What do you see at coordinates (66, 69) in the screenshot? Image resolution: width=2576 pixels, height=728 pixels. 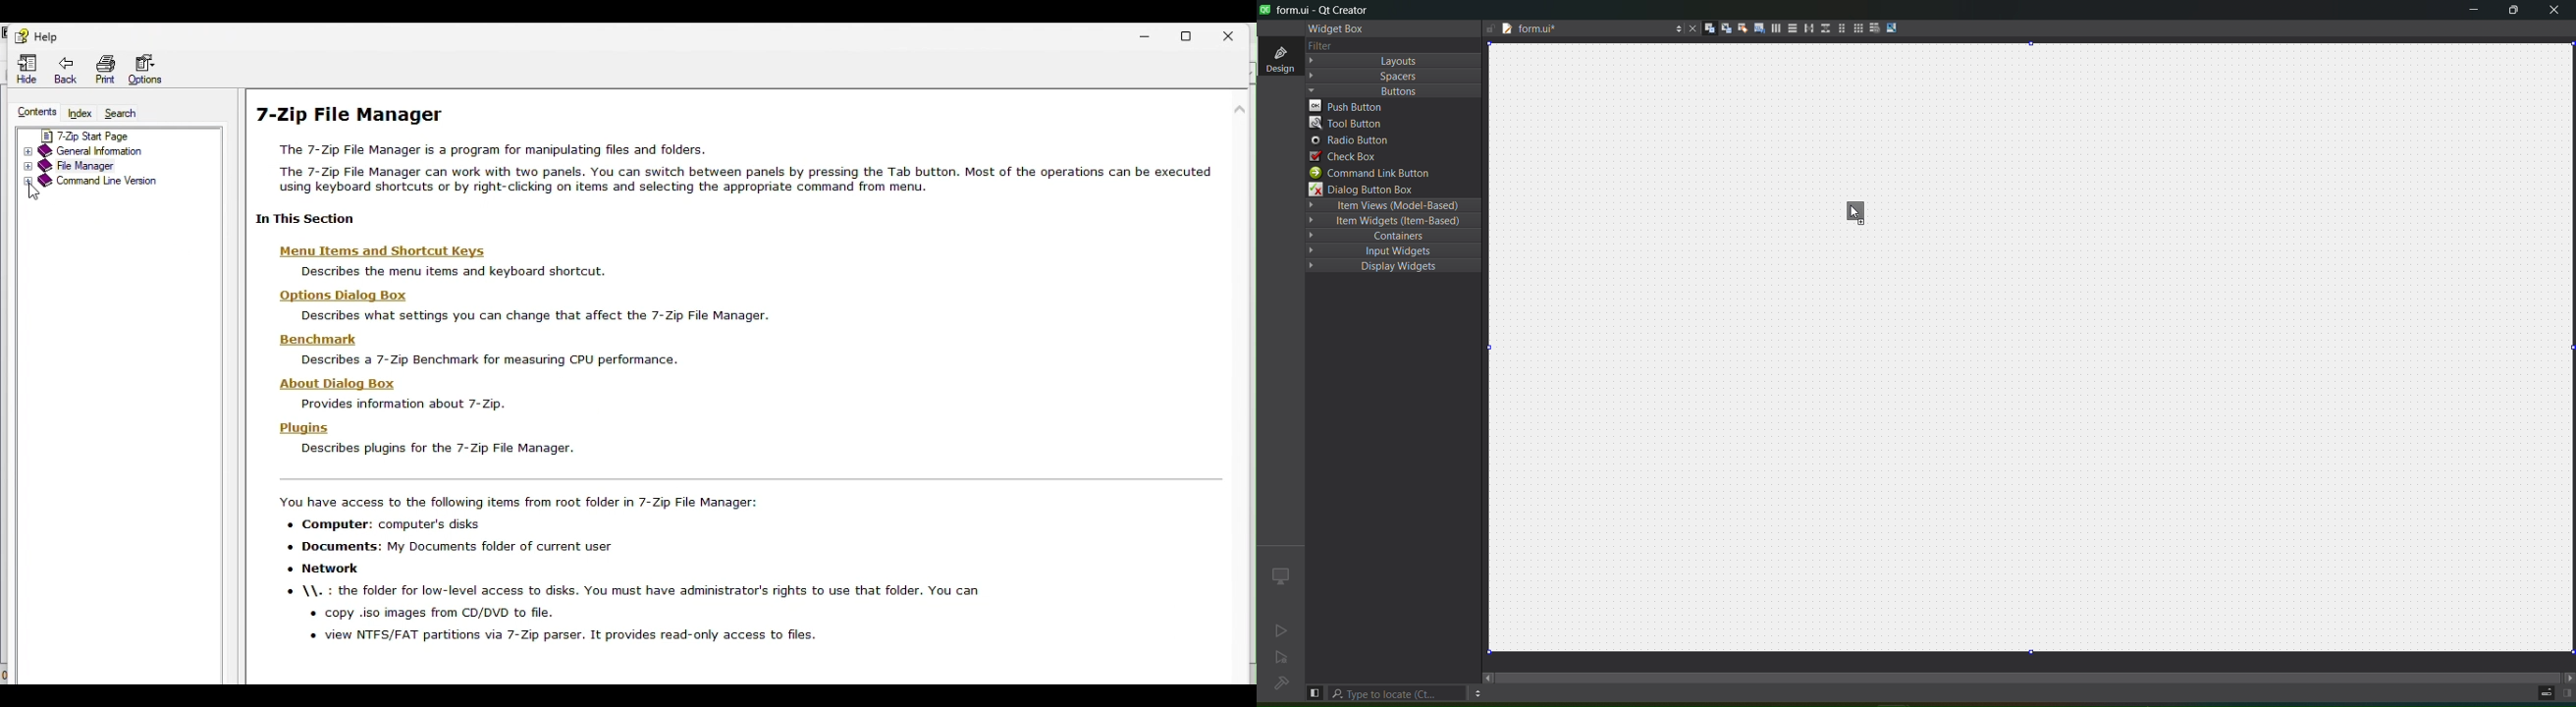 I see `Back` at bounding box center [66, 69].